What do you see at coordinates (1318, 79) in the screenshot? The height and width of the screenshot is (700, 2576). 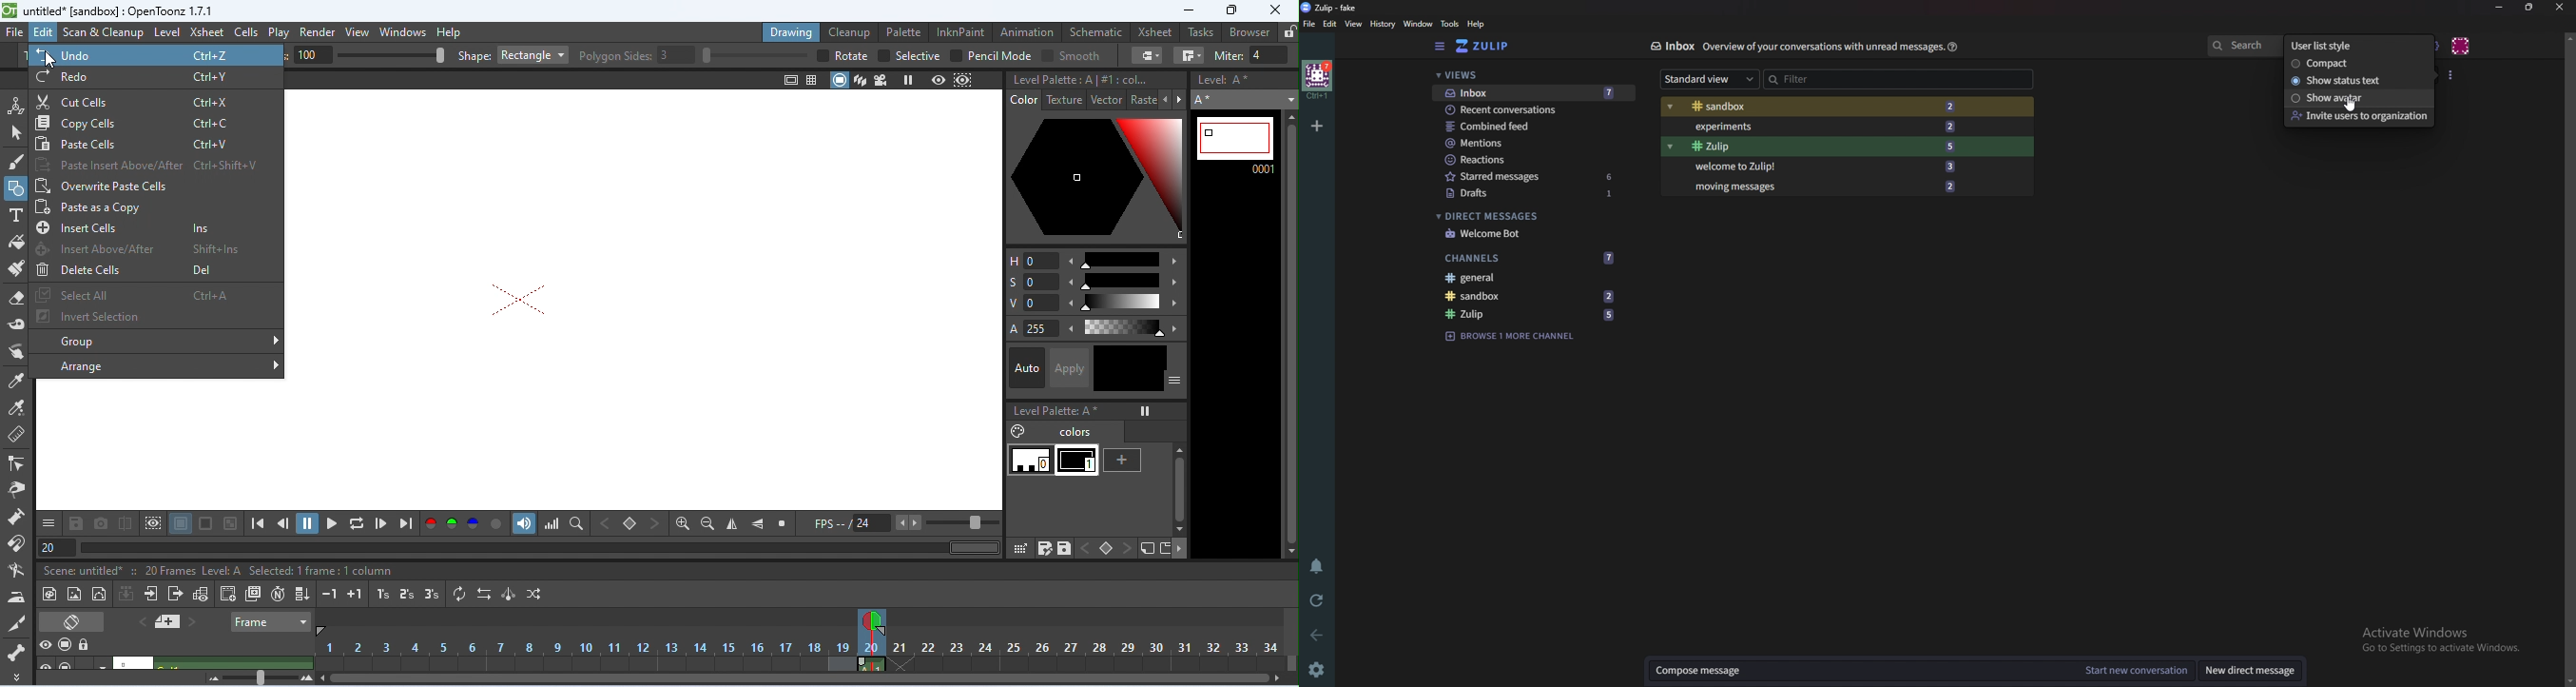 I see `Home` at bounding box center [1318, 79].